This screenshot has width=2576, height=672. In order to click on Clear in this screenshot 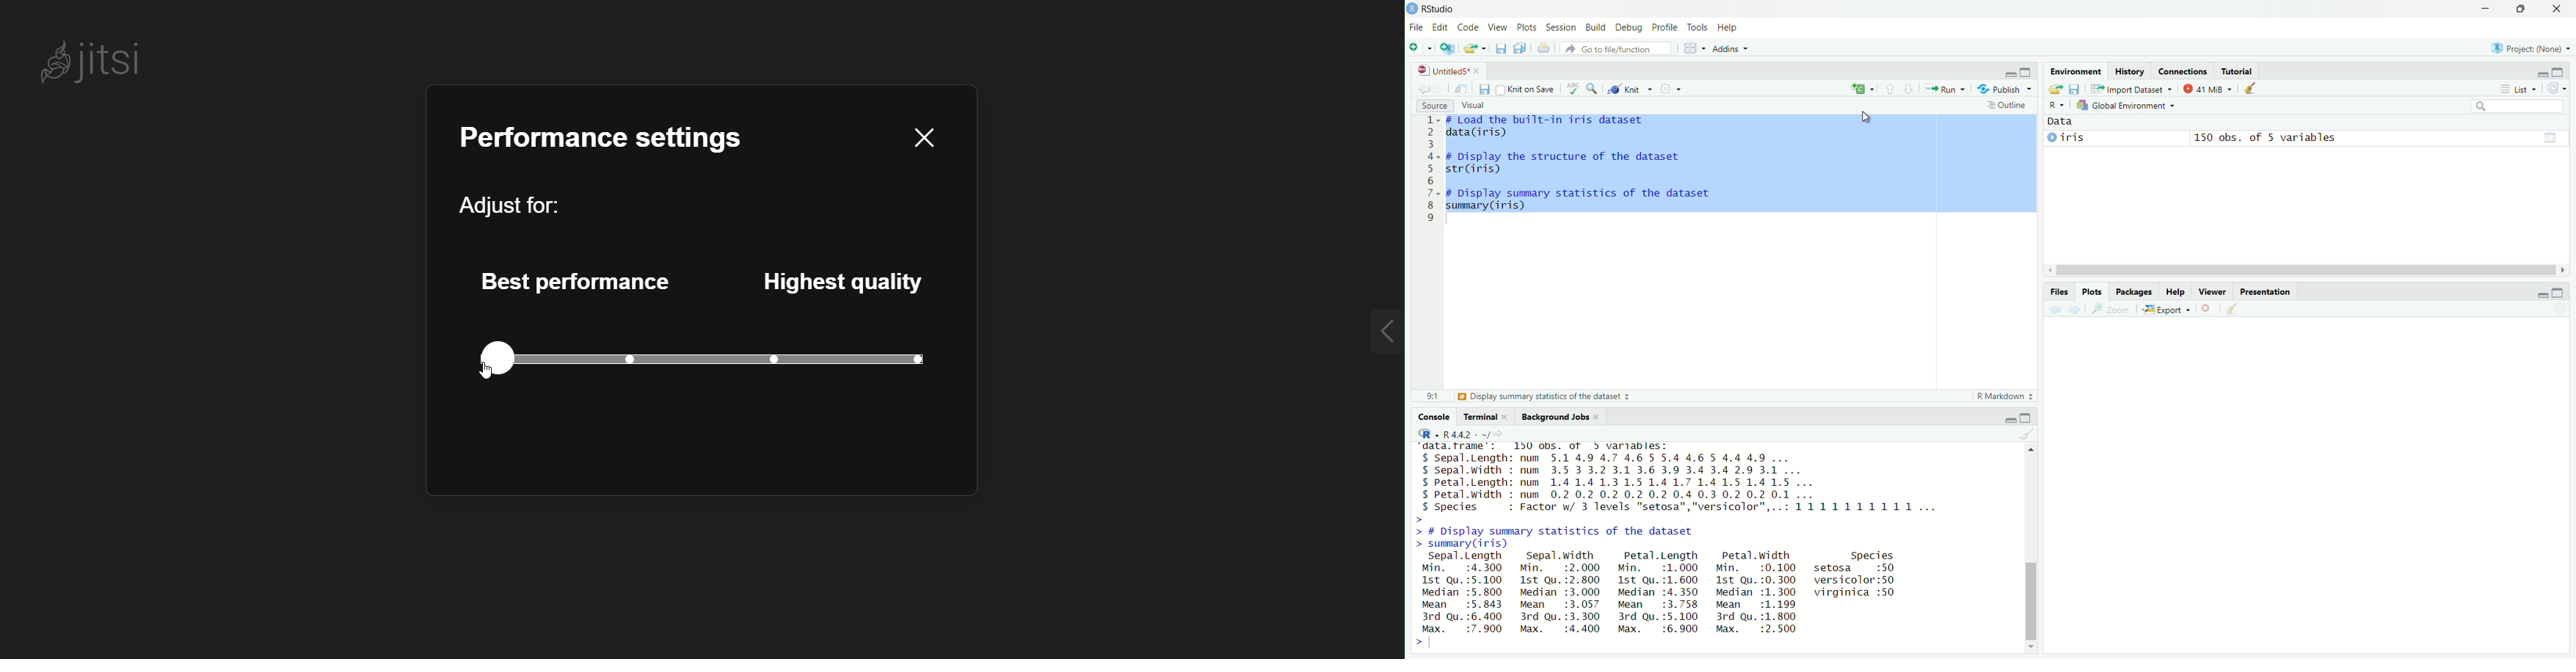, I will do `click(2029, 432)`.